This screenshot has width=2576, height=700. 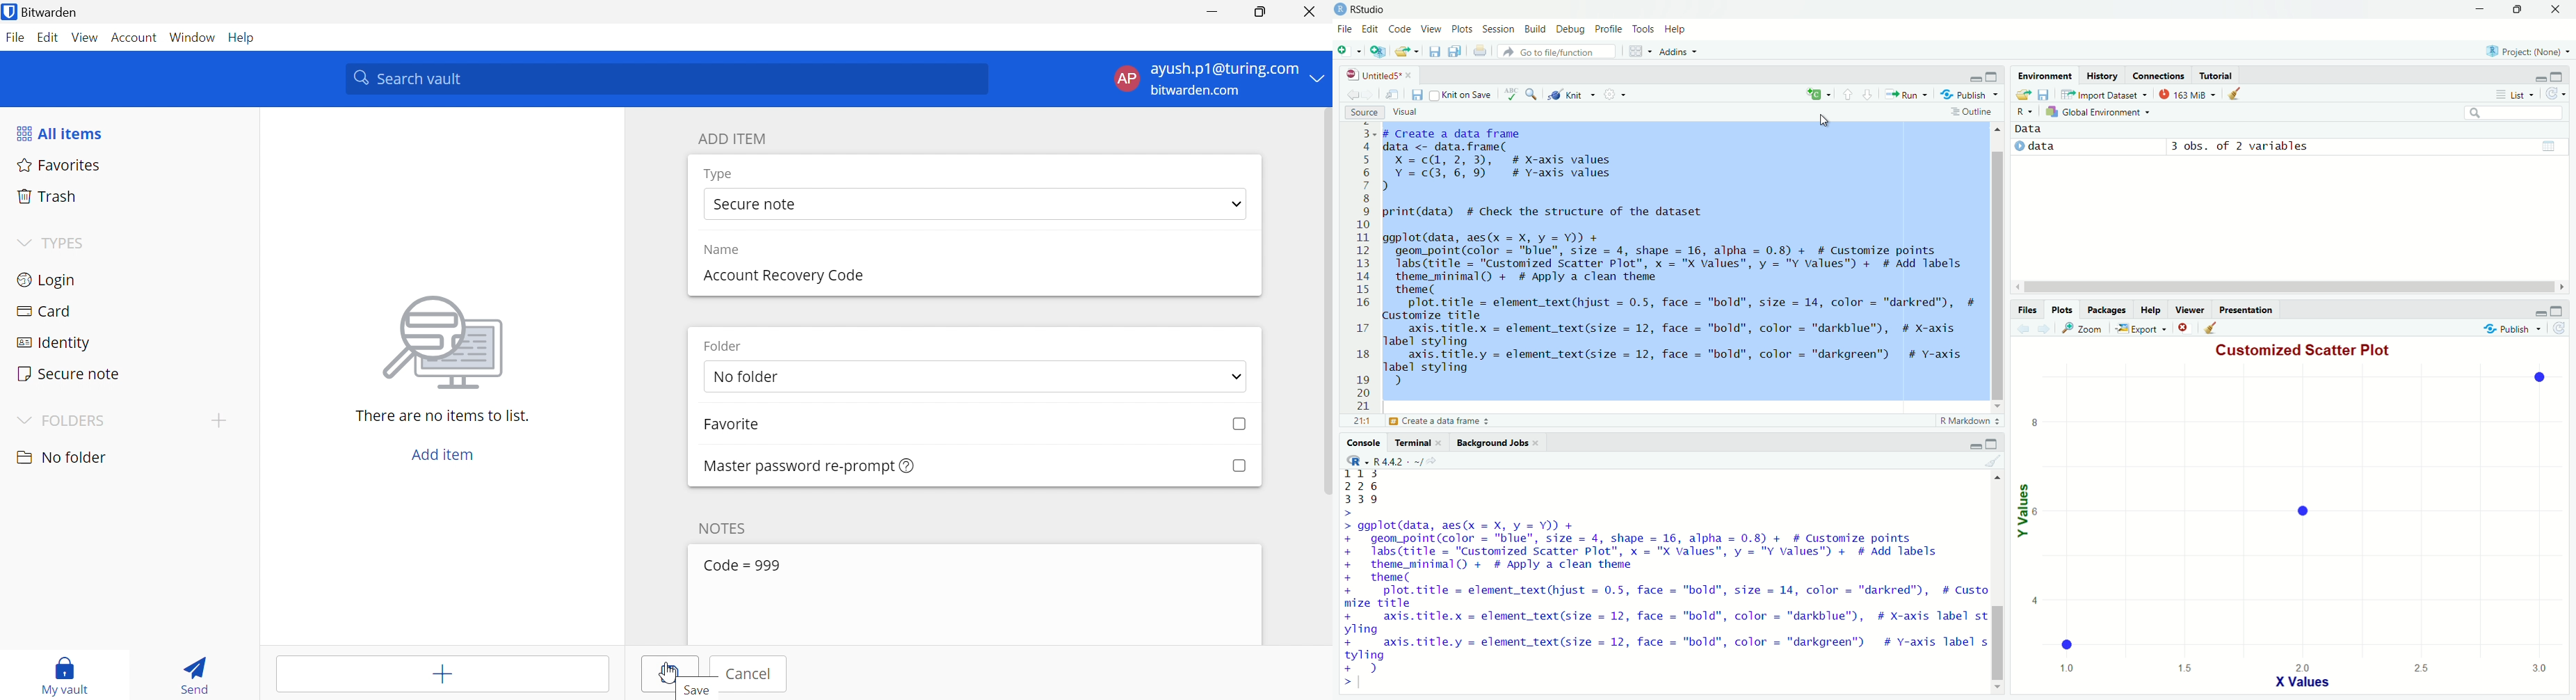 What do you see at coordinates (1571, 30) in the screenshot?
I see `Debug` at bounding box center [1571, 30].